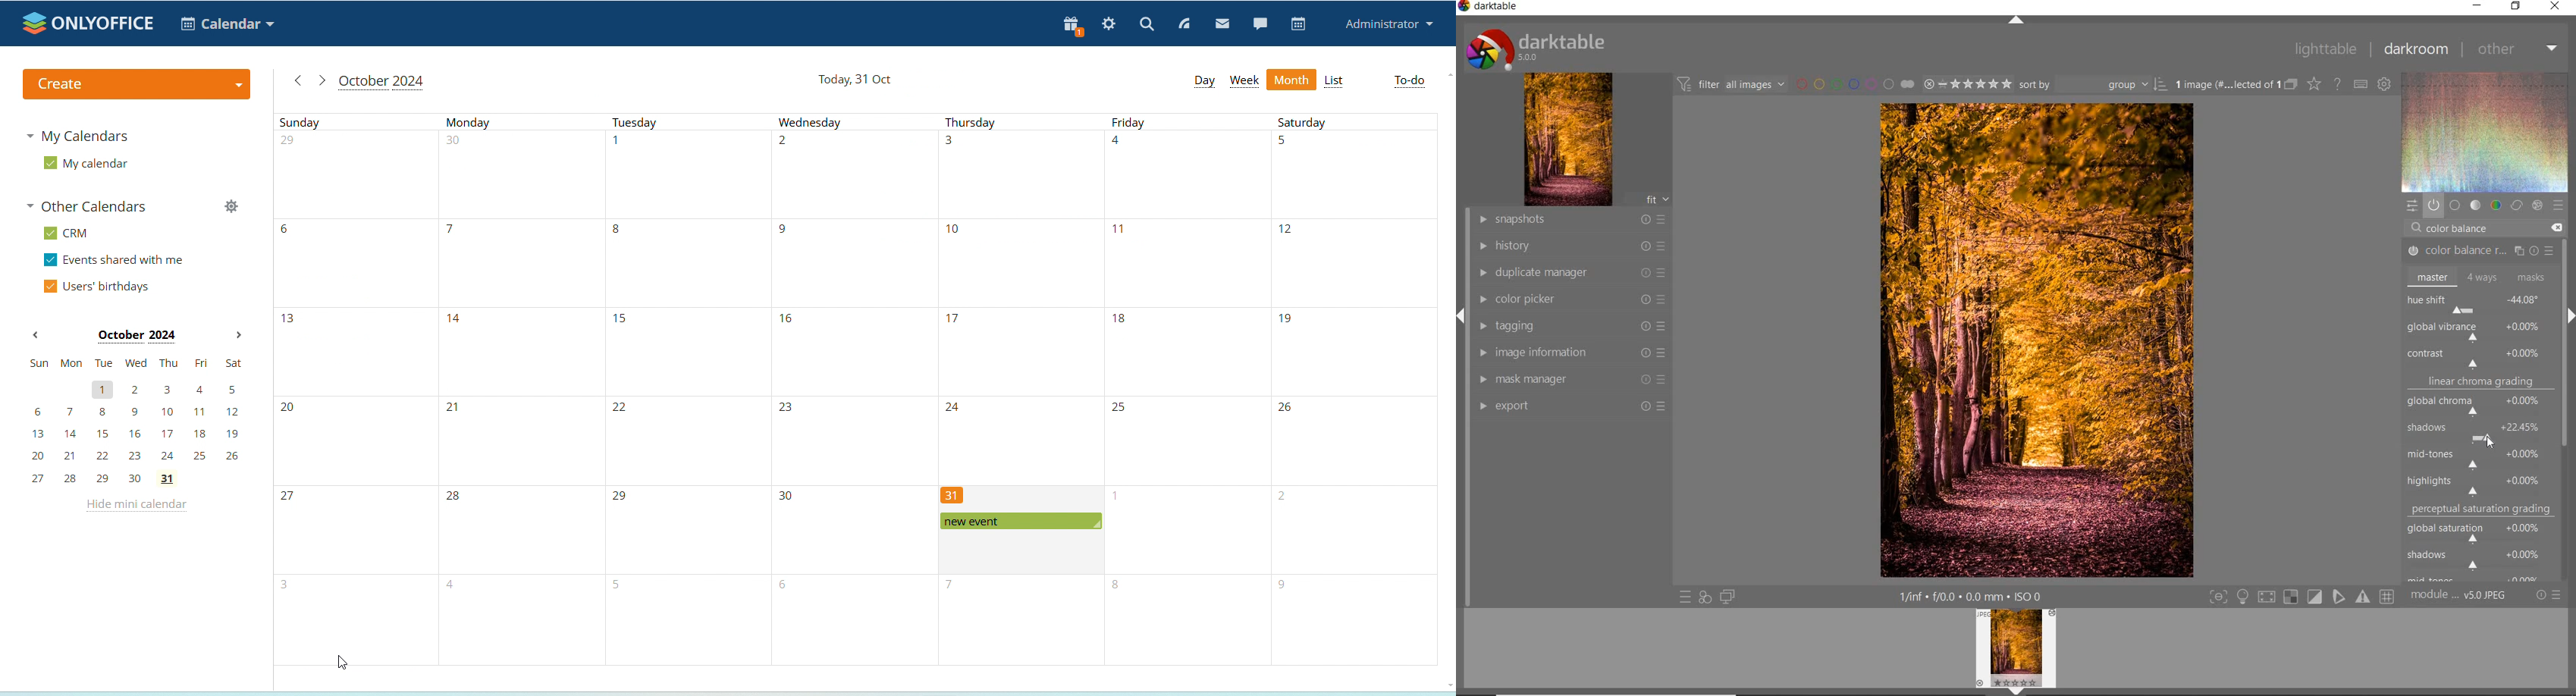 Image resolution: width=2576 pixels, height=700 pixels. Describe the element at coordinates (2478, 5) in the screenshot. I see `minimize` at that location.